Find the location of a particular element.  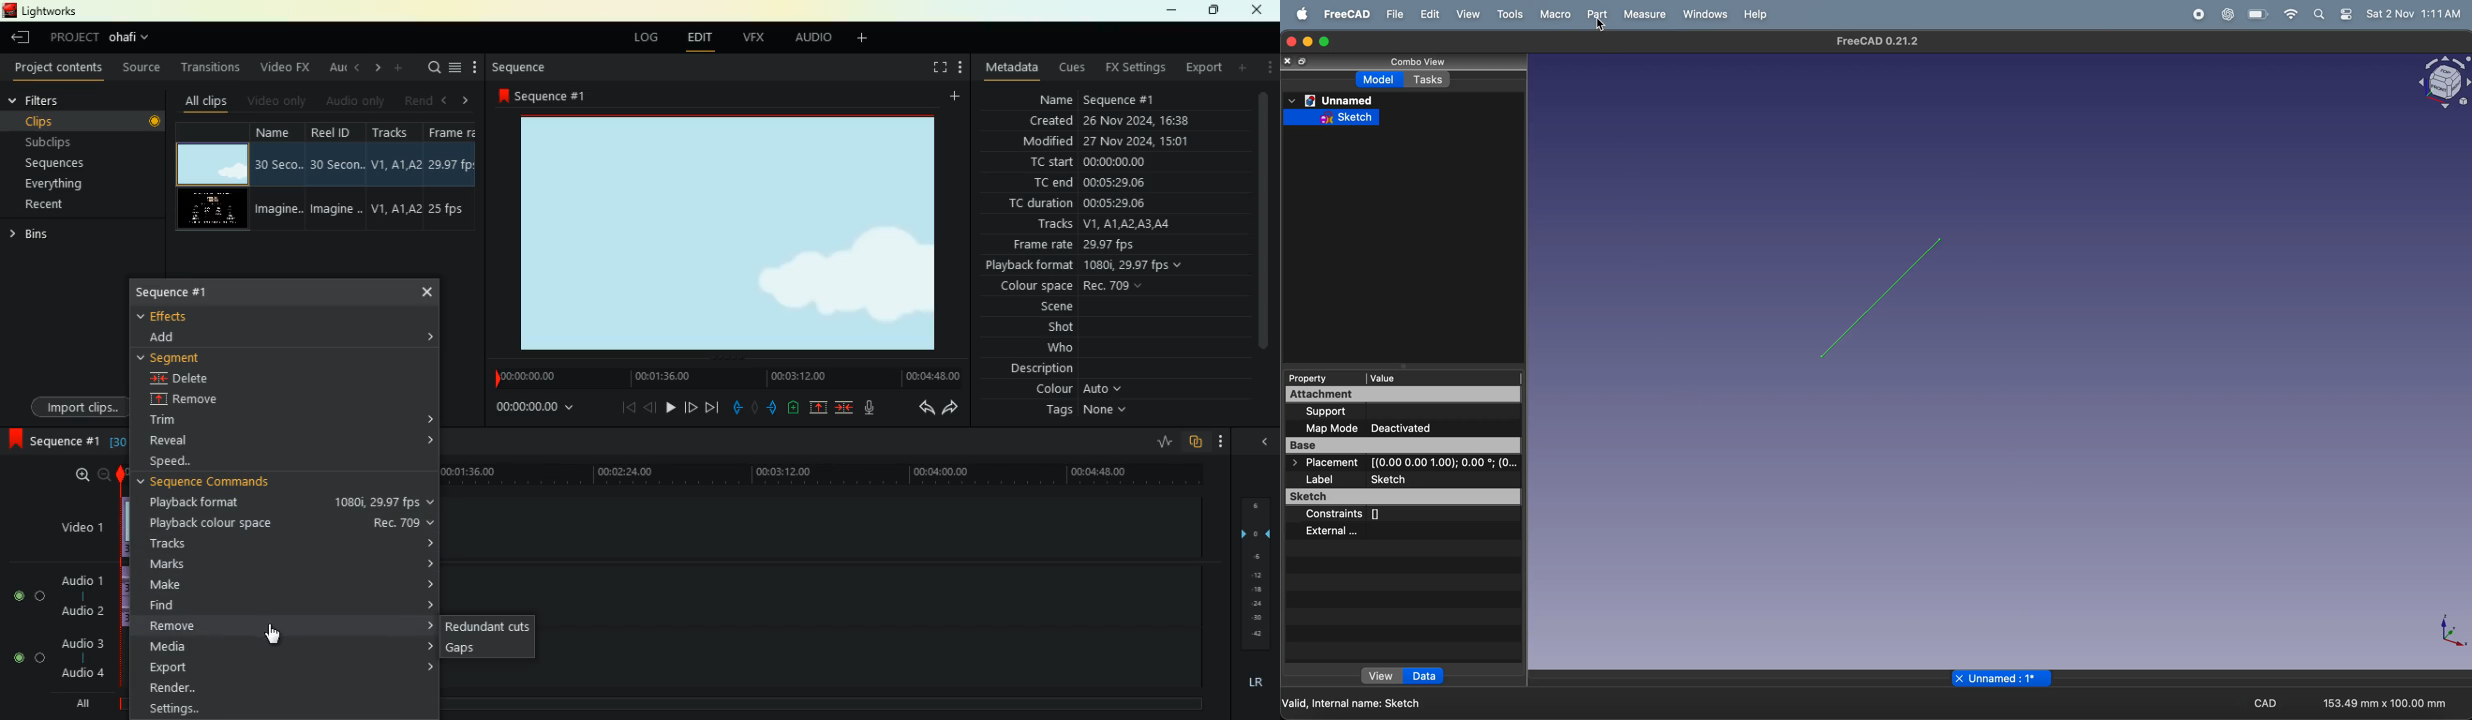

add is located at coordinates (866, 41).